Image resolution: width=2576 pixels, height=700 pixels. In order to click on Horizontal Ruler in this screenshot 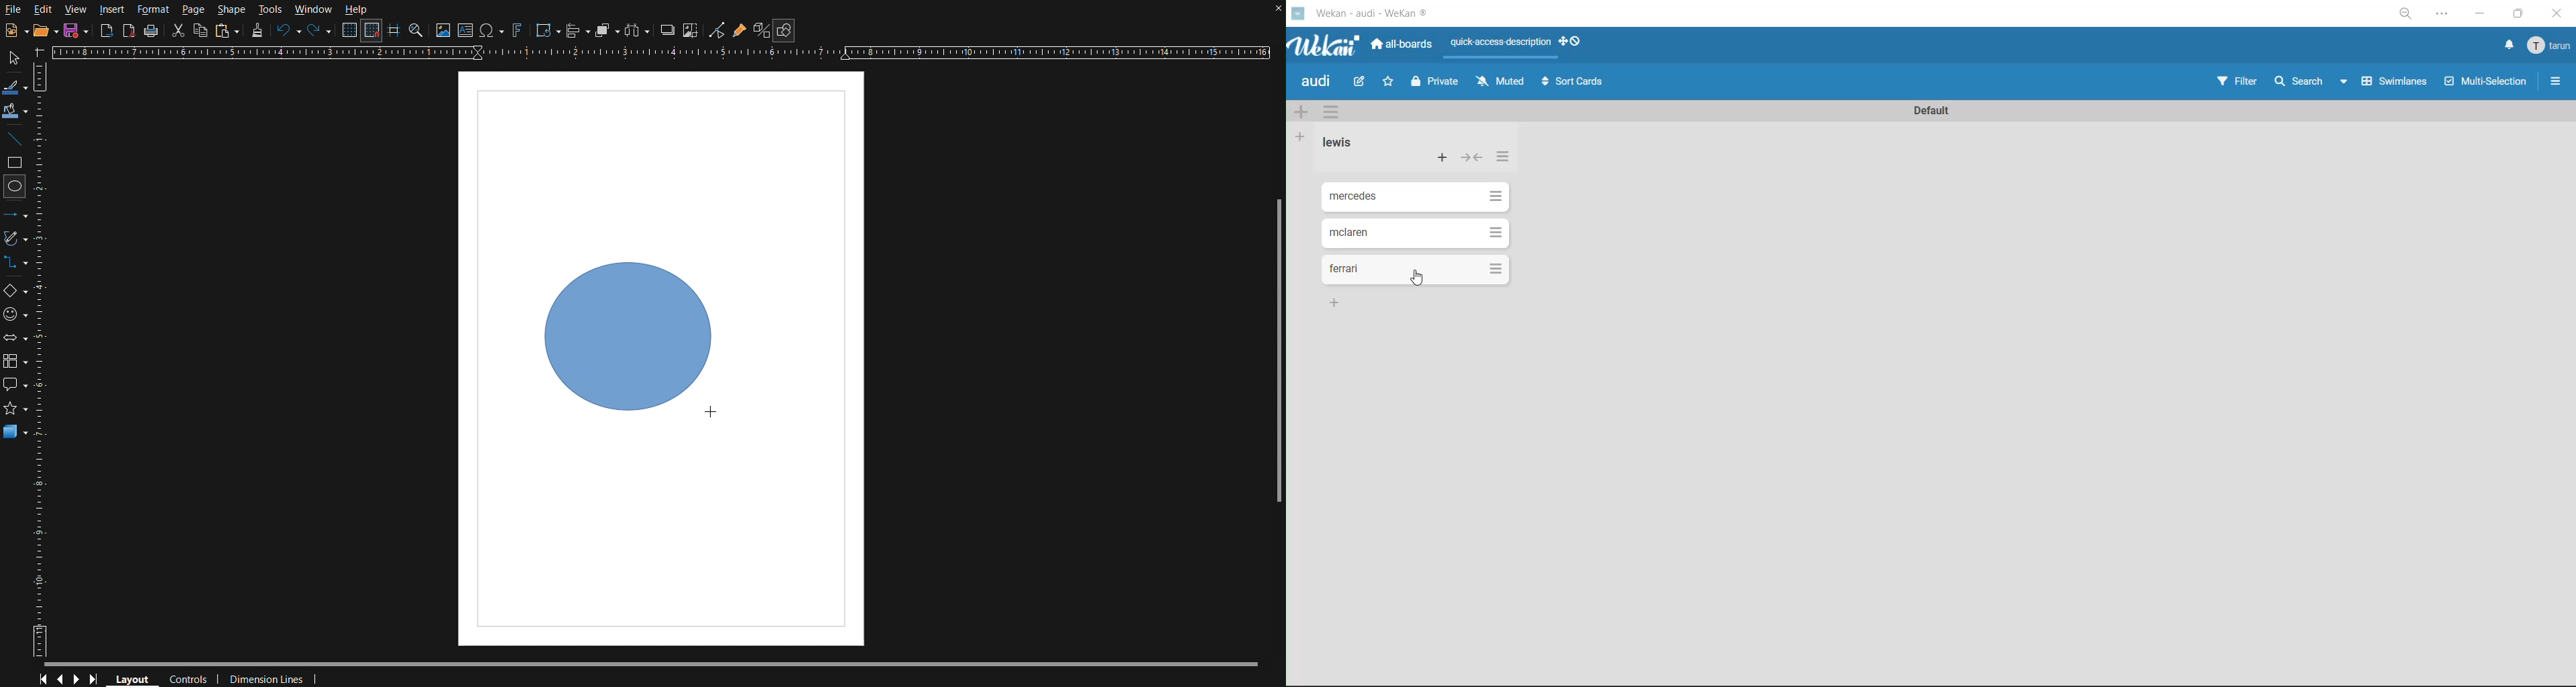, I will do `click(667, 53)`.